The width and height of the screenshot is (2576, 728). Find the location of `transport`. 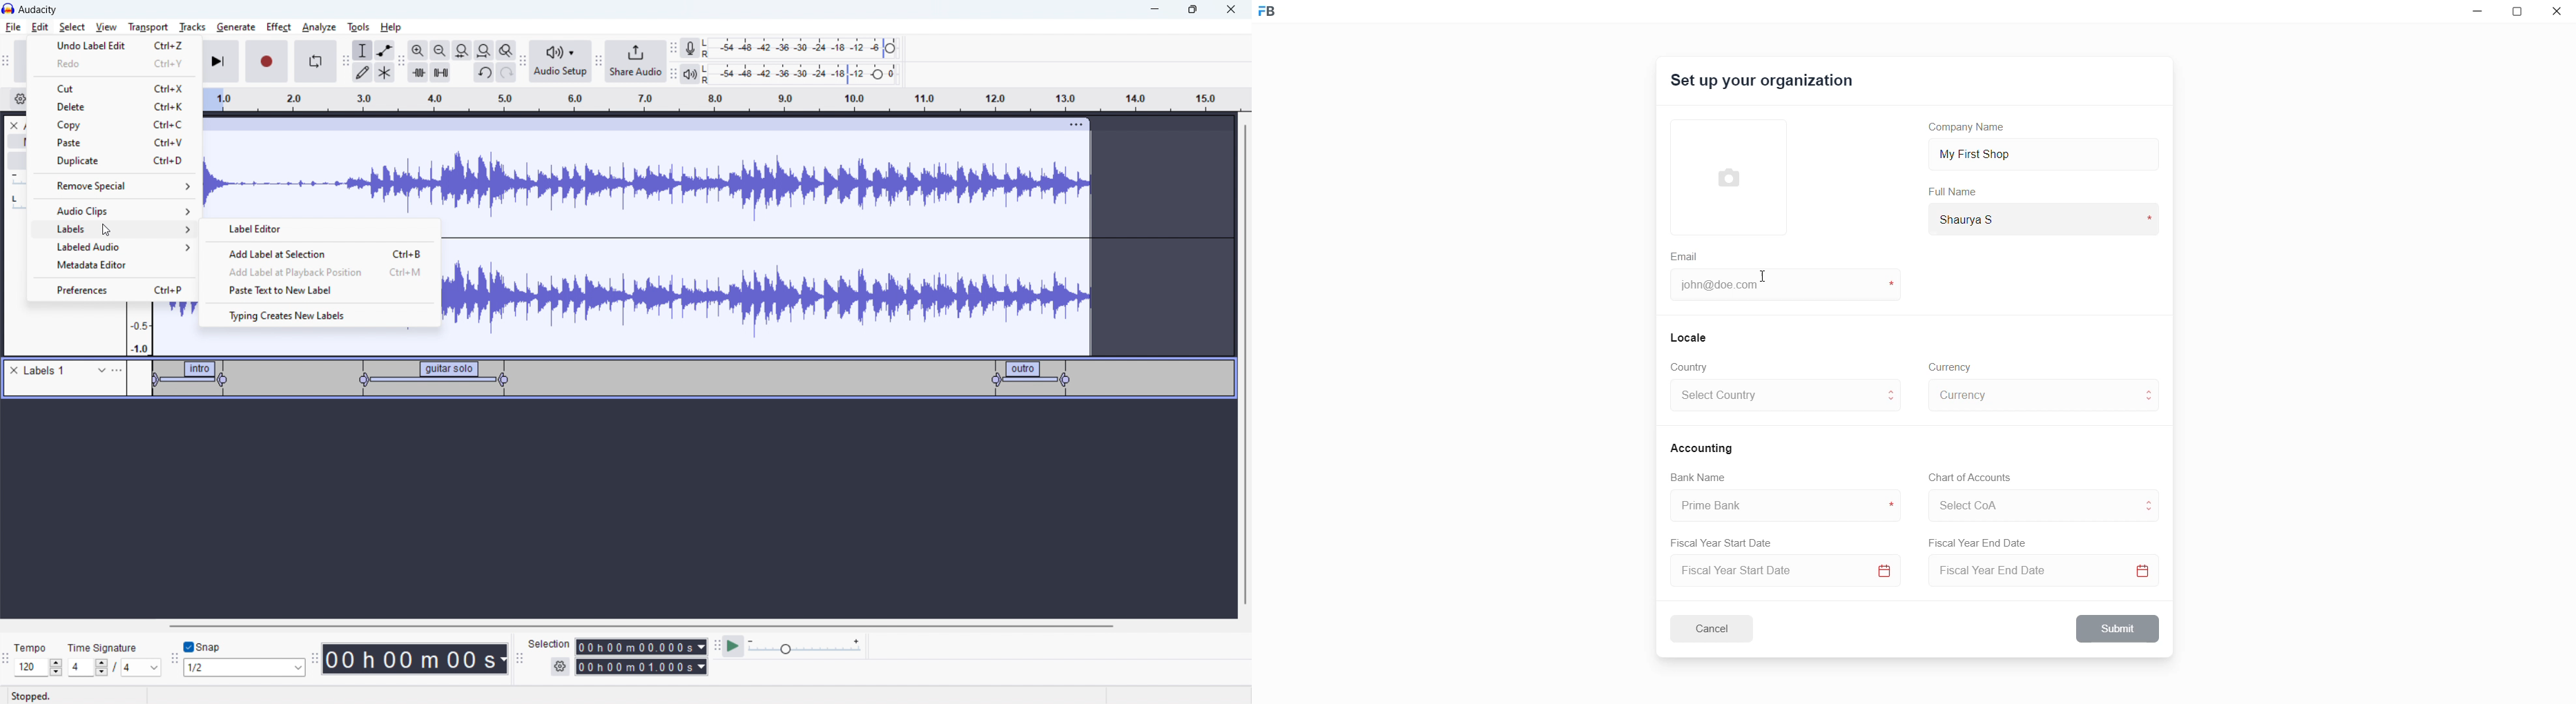

transport is located at coordinates (148, 27).